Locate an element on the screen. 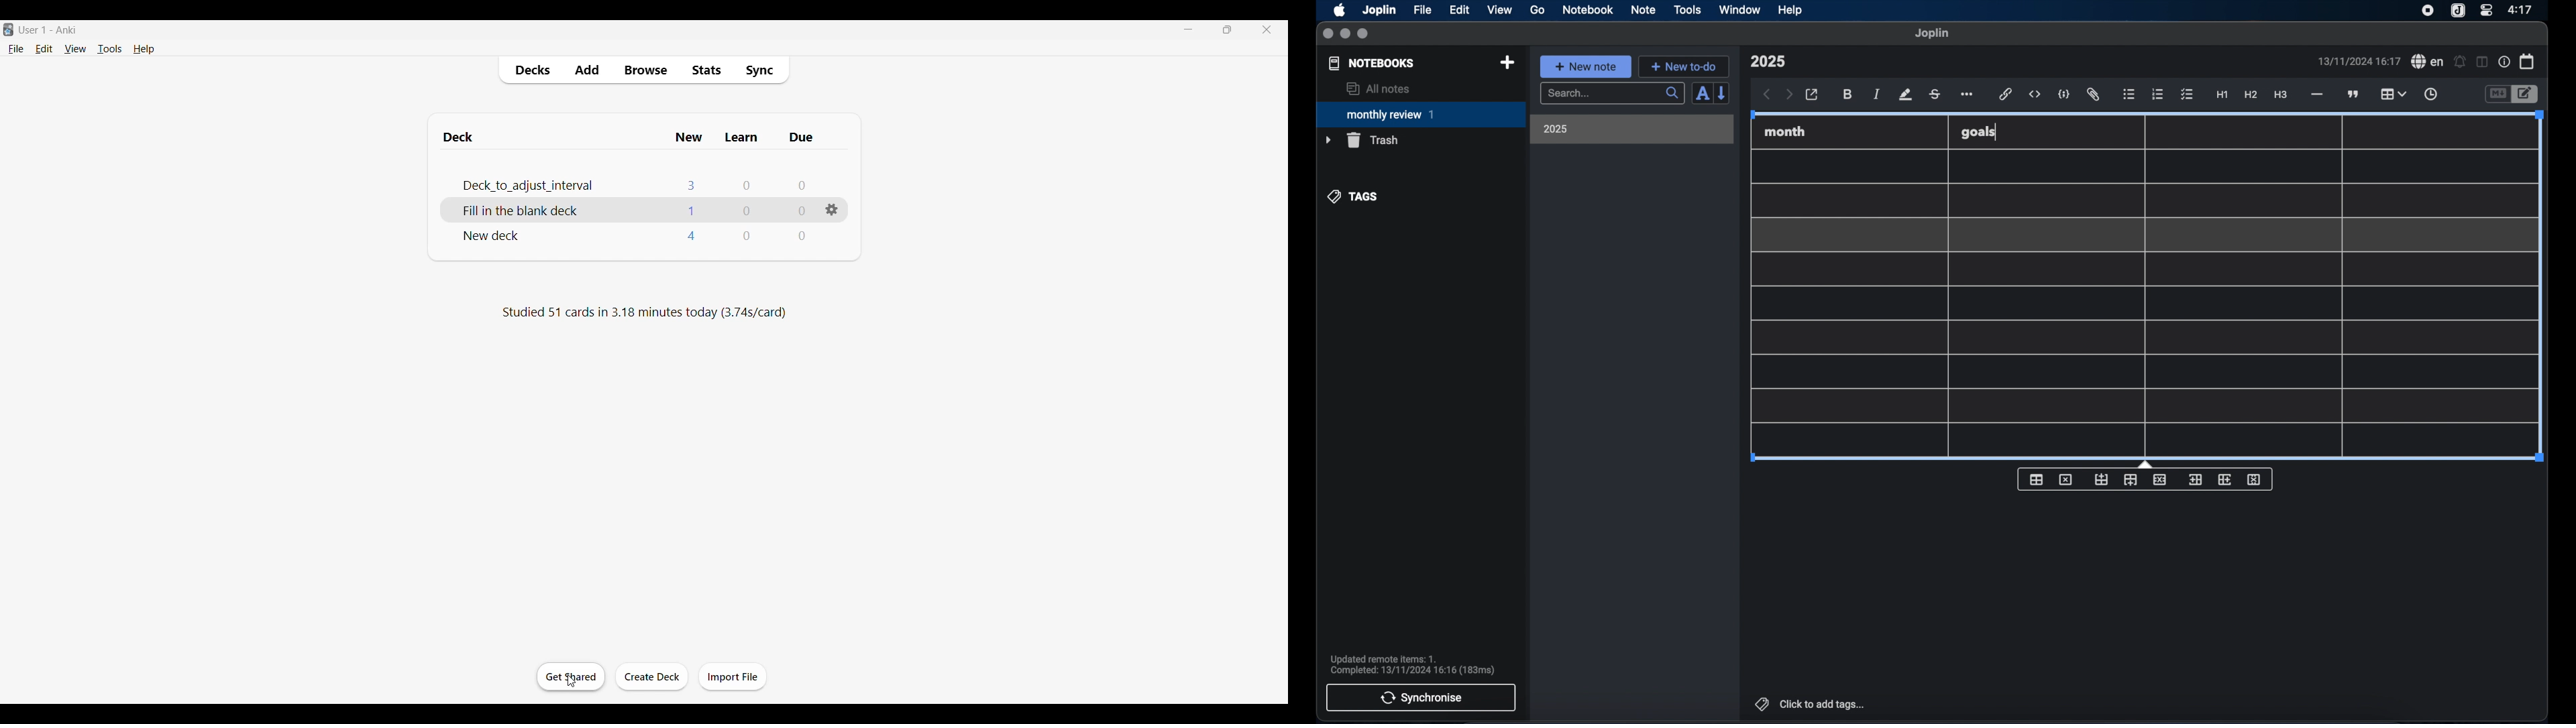 The width and height of the screenshot is (2576, 728). click to add tags is located at coordinates (1811, 704).